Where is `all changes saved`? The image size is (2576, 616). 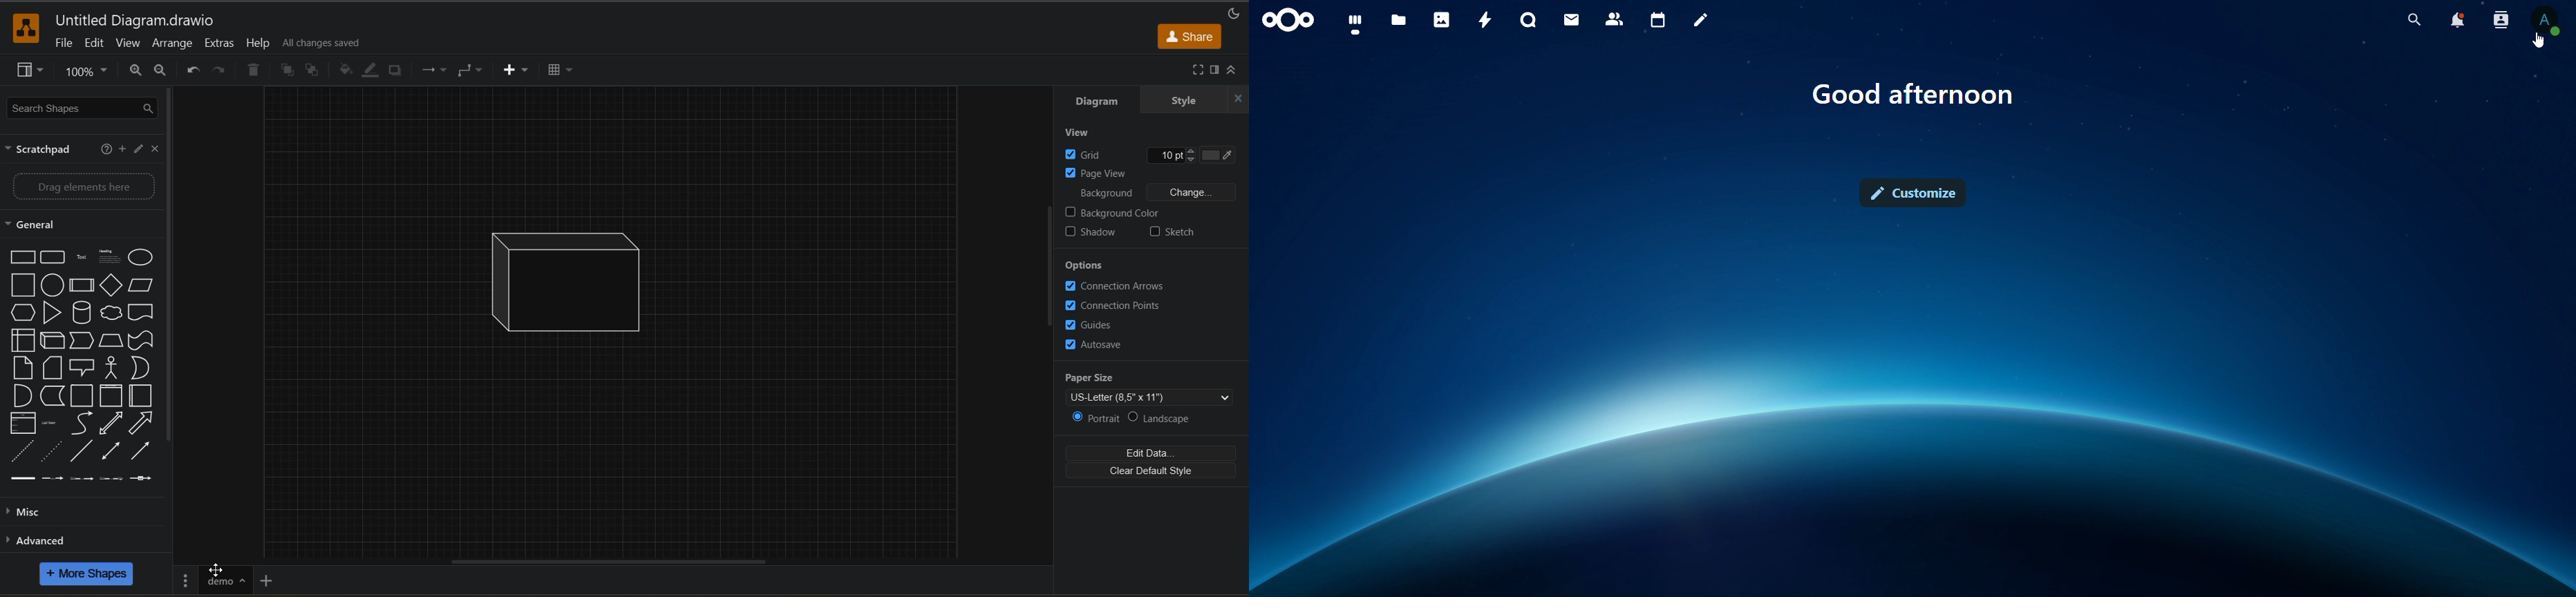 all changes saved is located at coordinates (324, 46).